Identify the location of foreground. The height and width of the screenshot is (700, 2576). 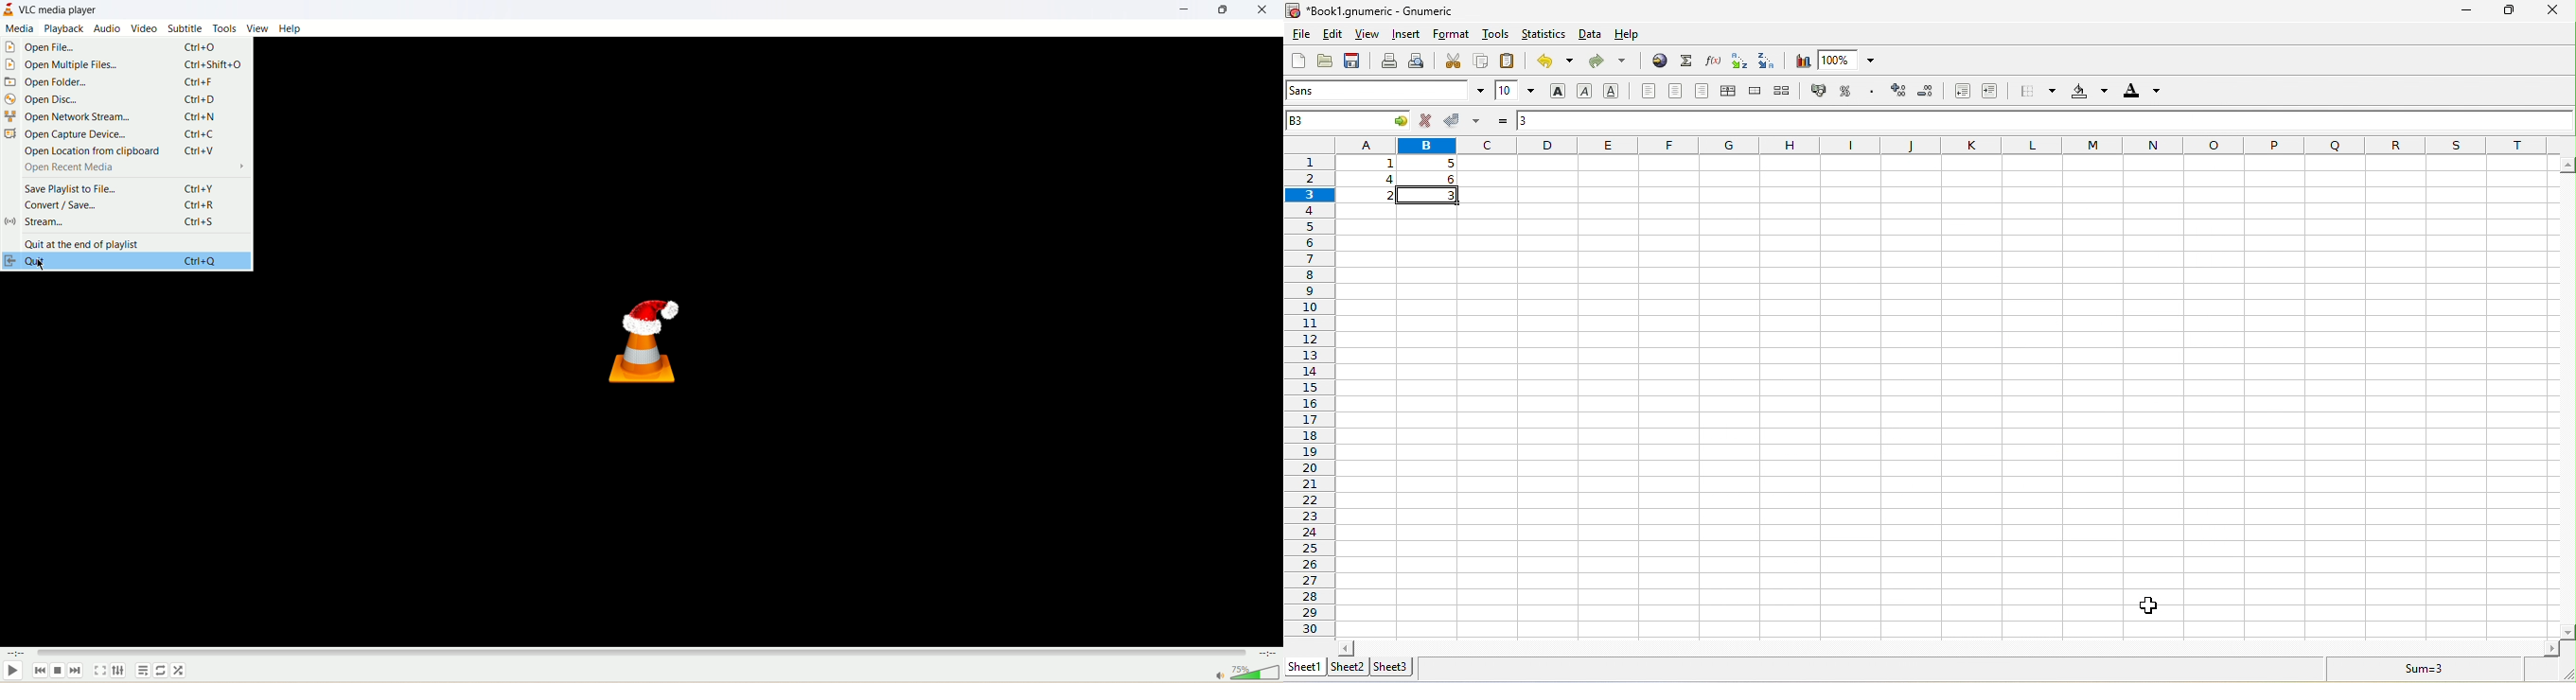
(2140, 93).